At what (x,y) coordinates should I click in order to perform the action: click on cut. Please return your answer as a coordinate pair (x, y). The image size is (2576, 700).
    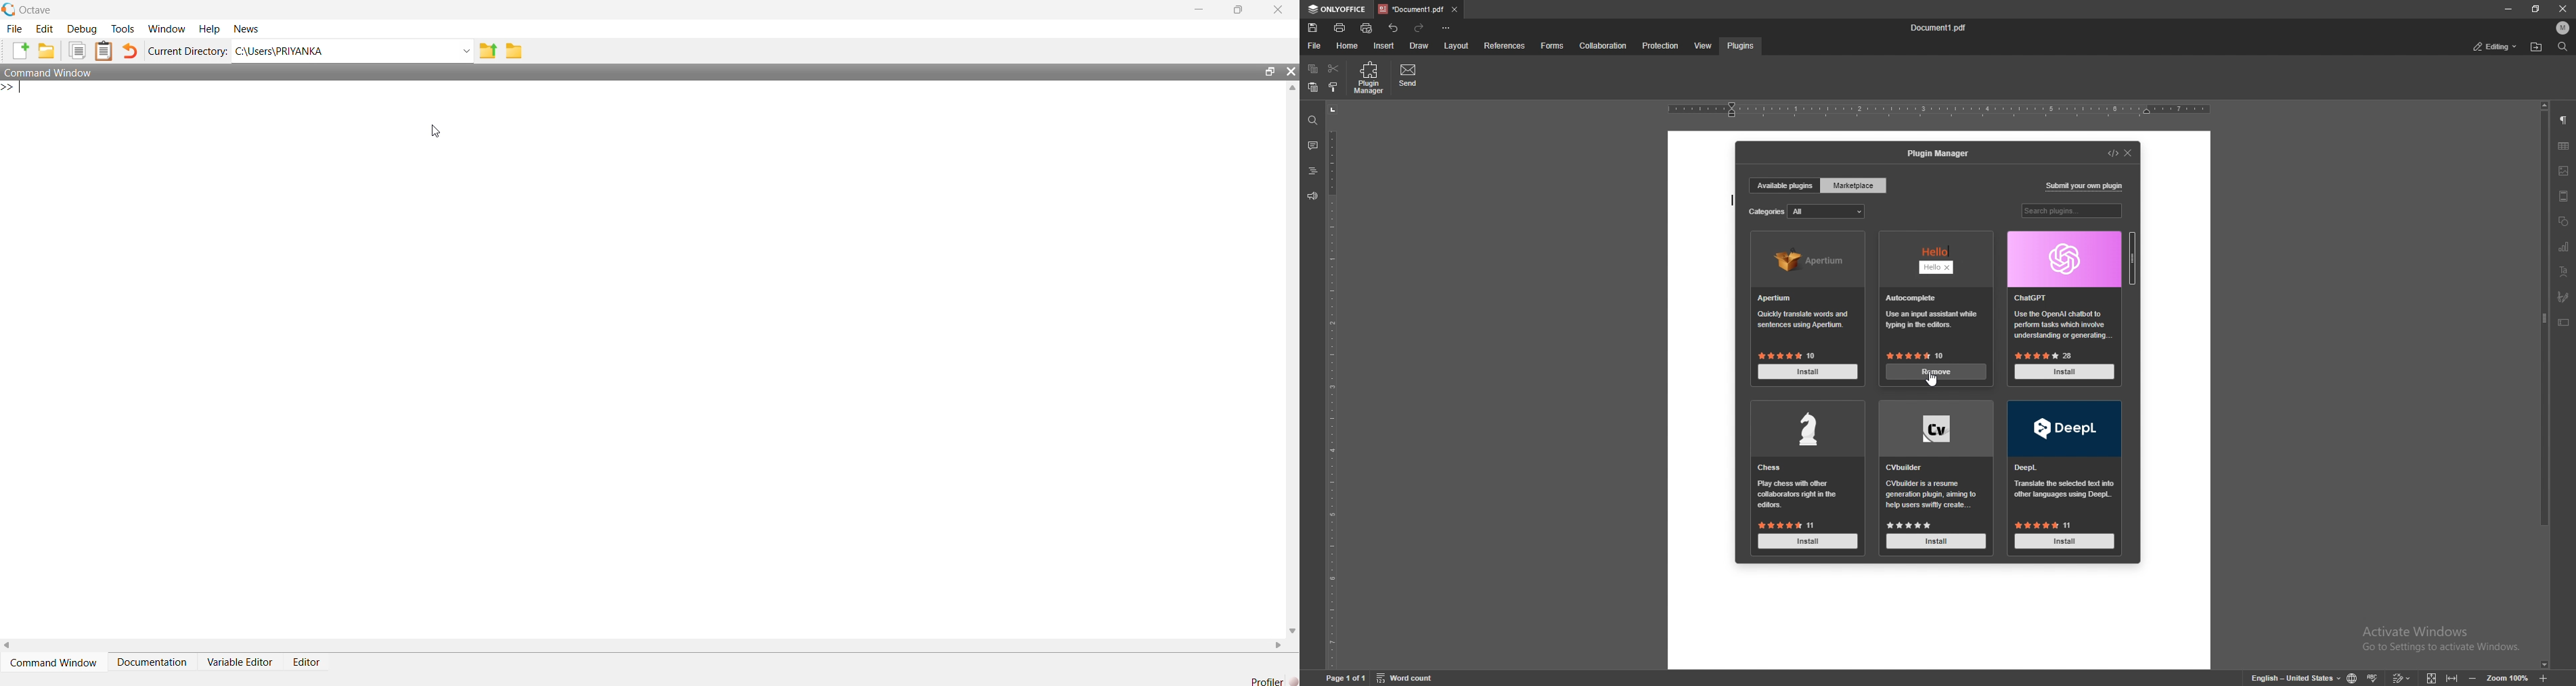
    Looking at the image, I should click on (1333, 69).